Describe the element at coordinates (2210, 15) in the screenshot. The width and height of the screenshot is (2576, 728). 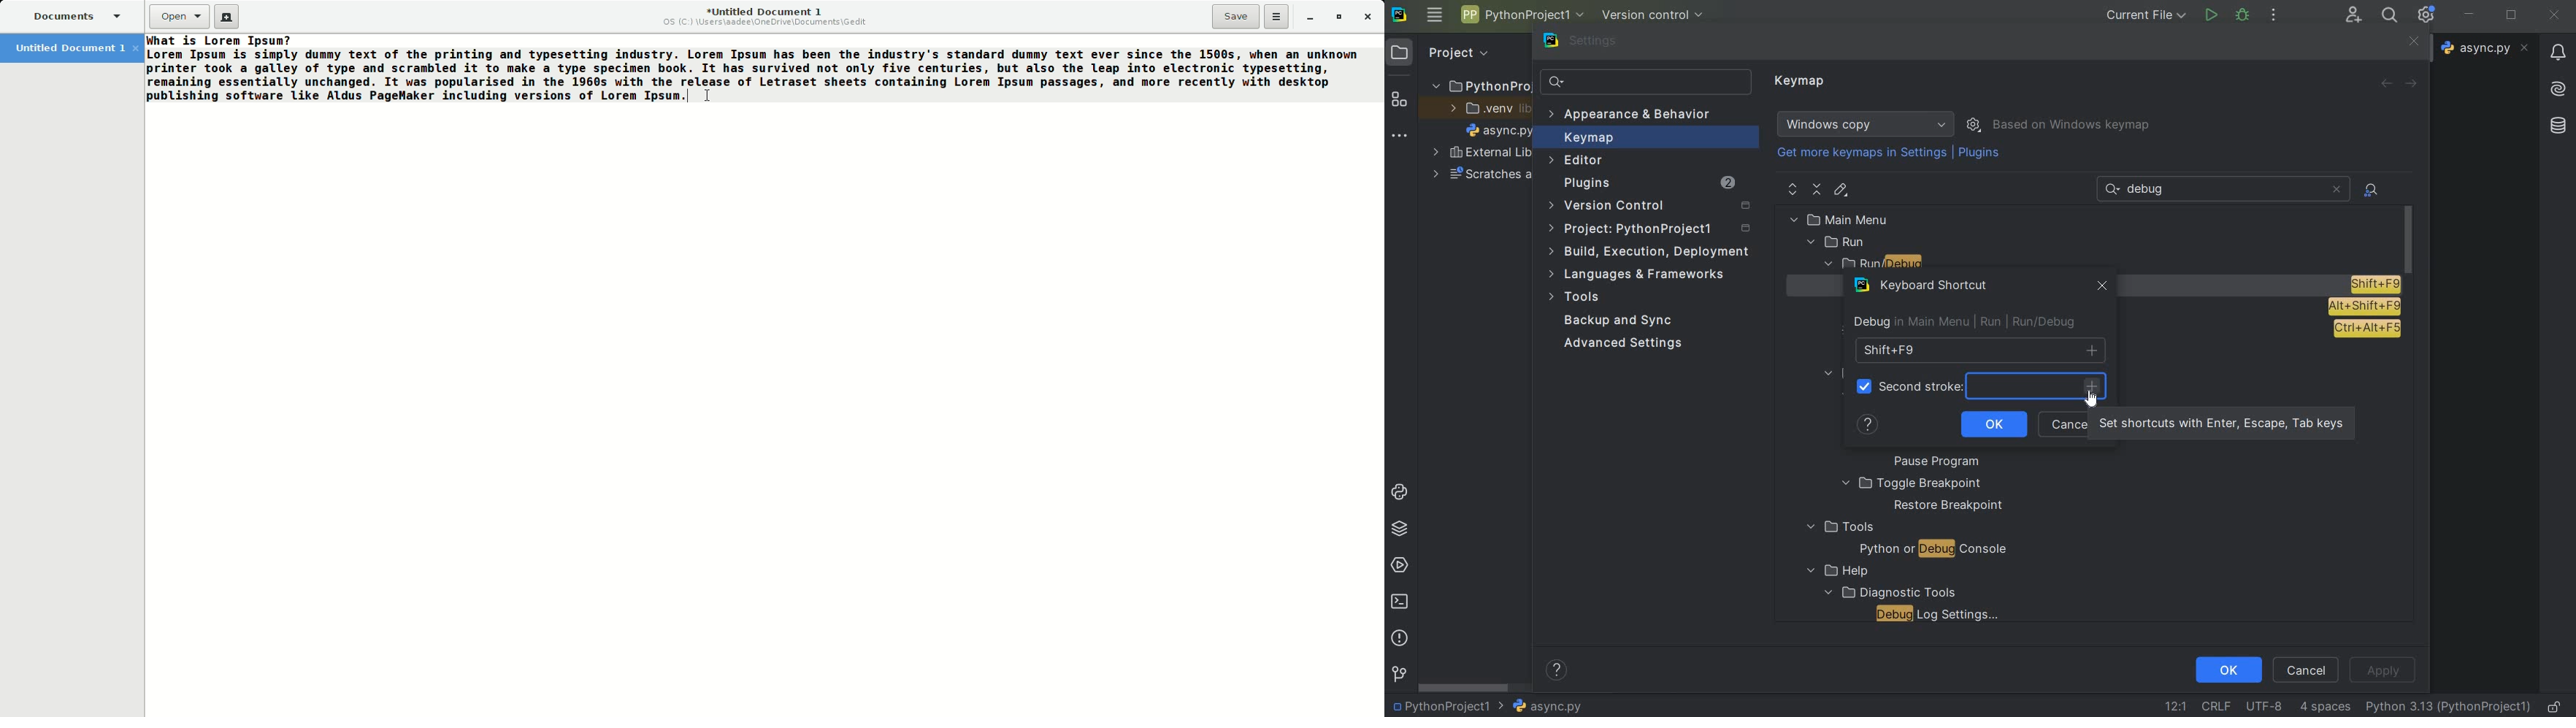
I see `run` at that location.